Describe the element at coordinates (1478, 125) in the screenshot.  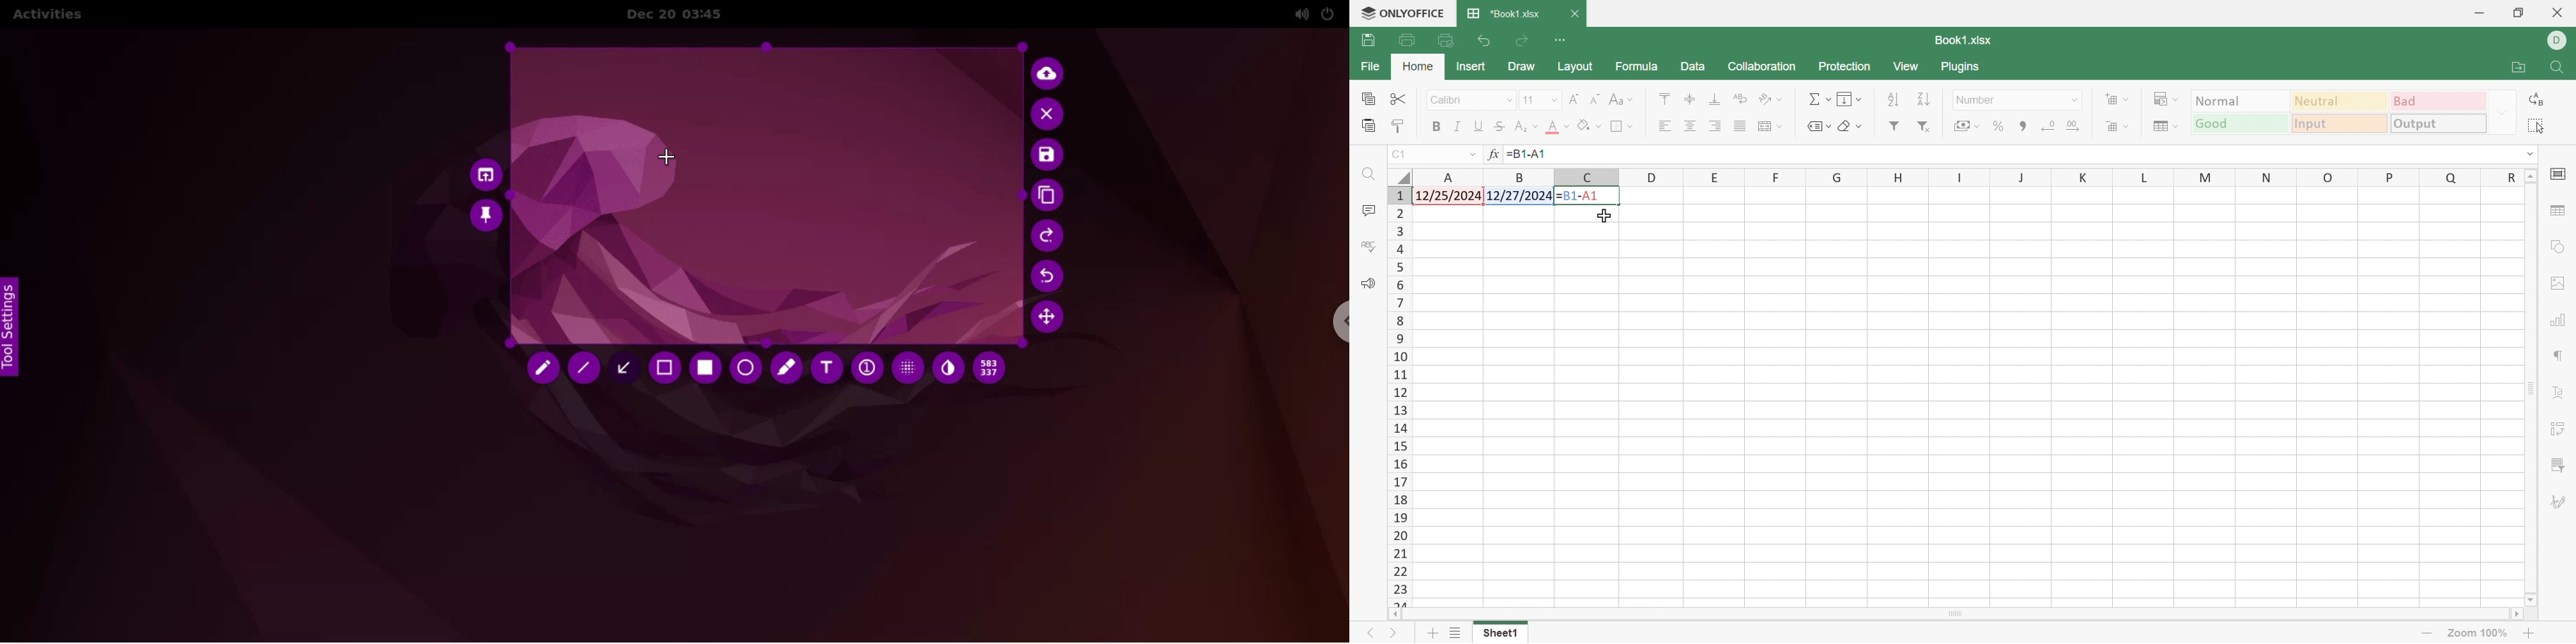
I see `Underline` at that location.